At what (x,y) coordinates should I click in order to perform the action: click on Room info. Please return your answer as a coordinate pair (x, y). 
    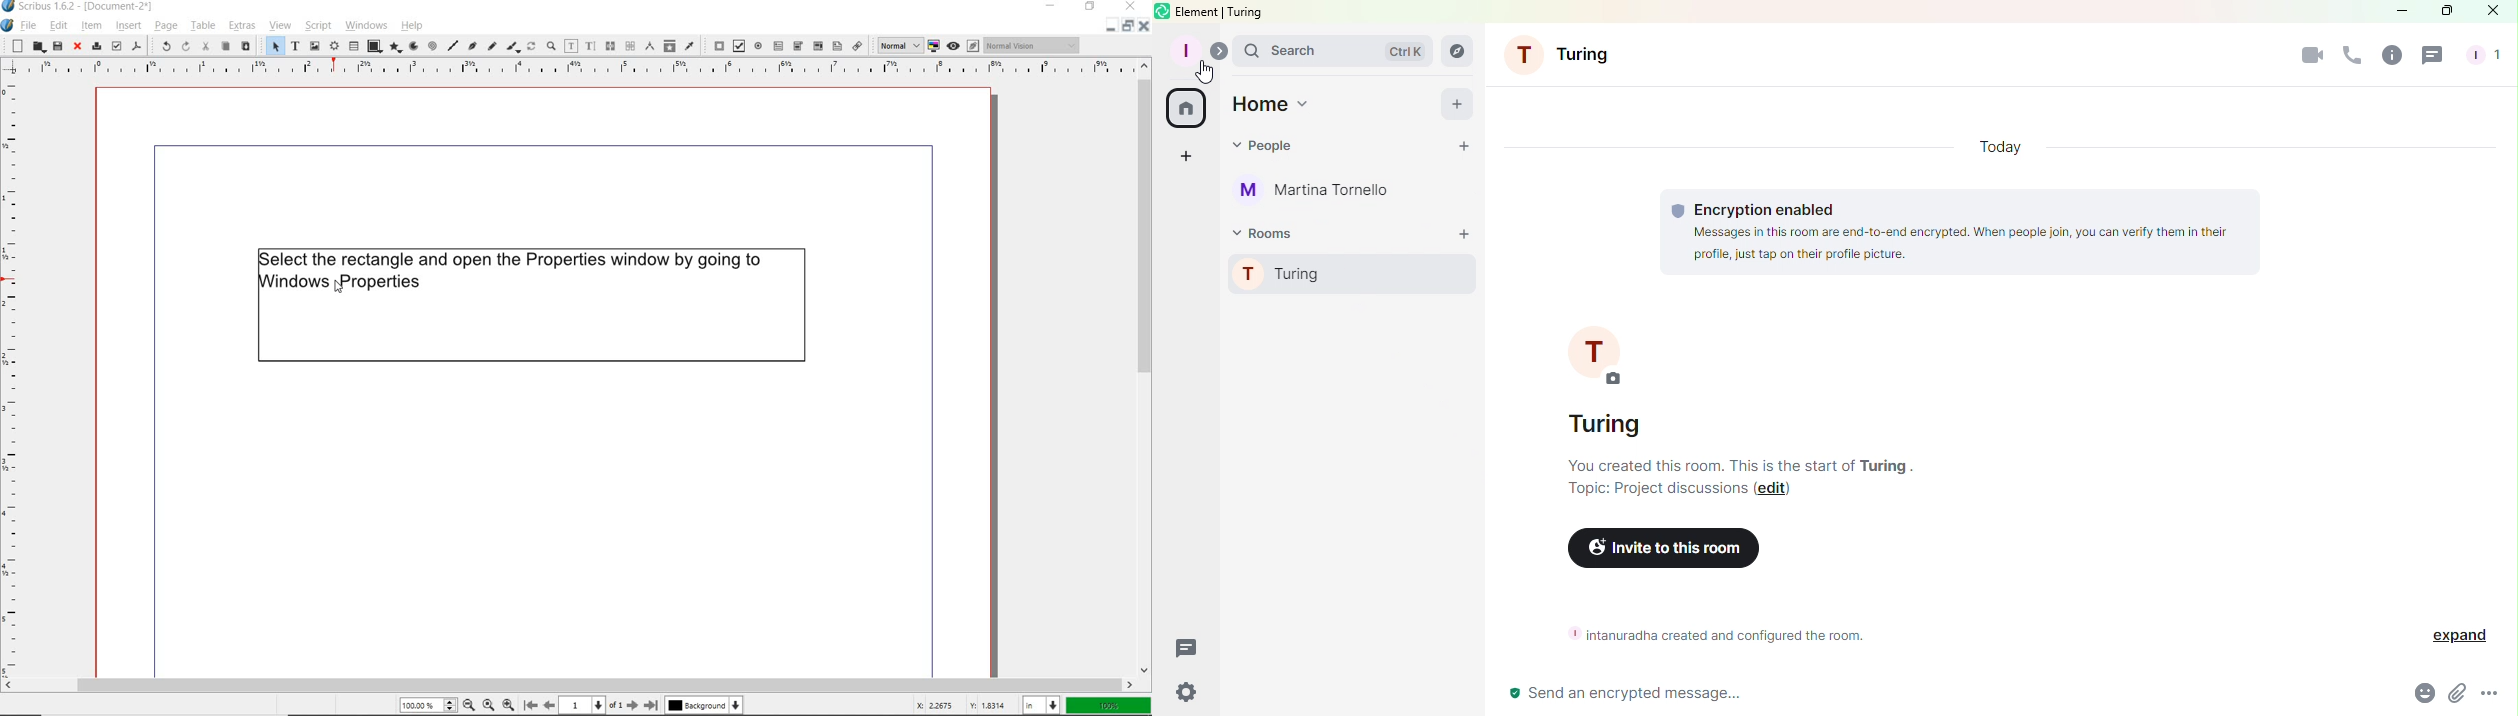
    Looking at the image, I should click on (2391, 54).